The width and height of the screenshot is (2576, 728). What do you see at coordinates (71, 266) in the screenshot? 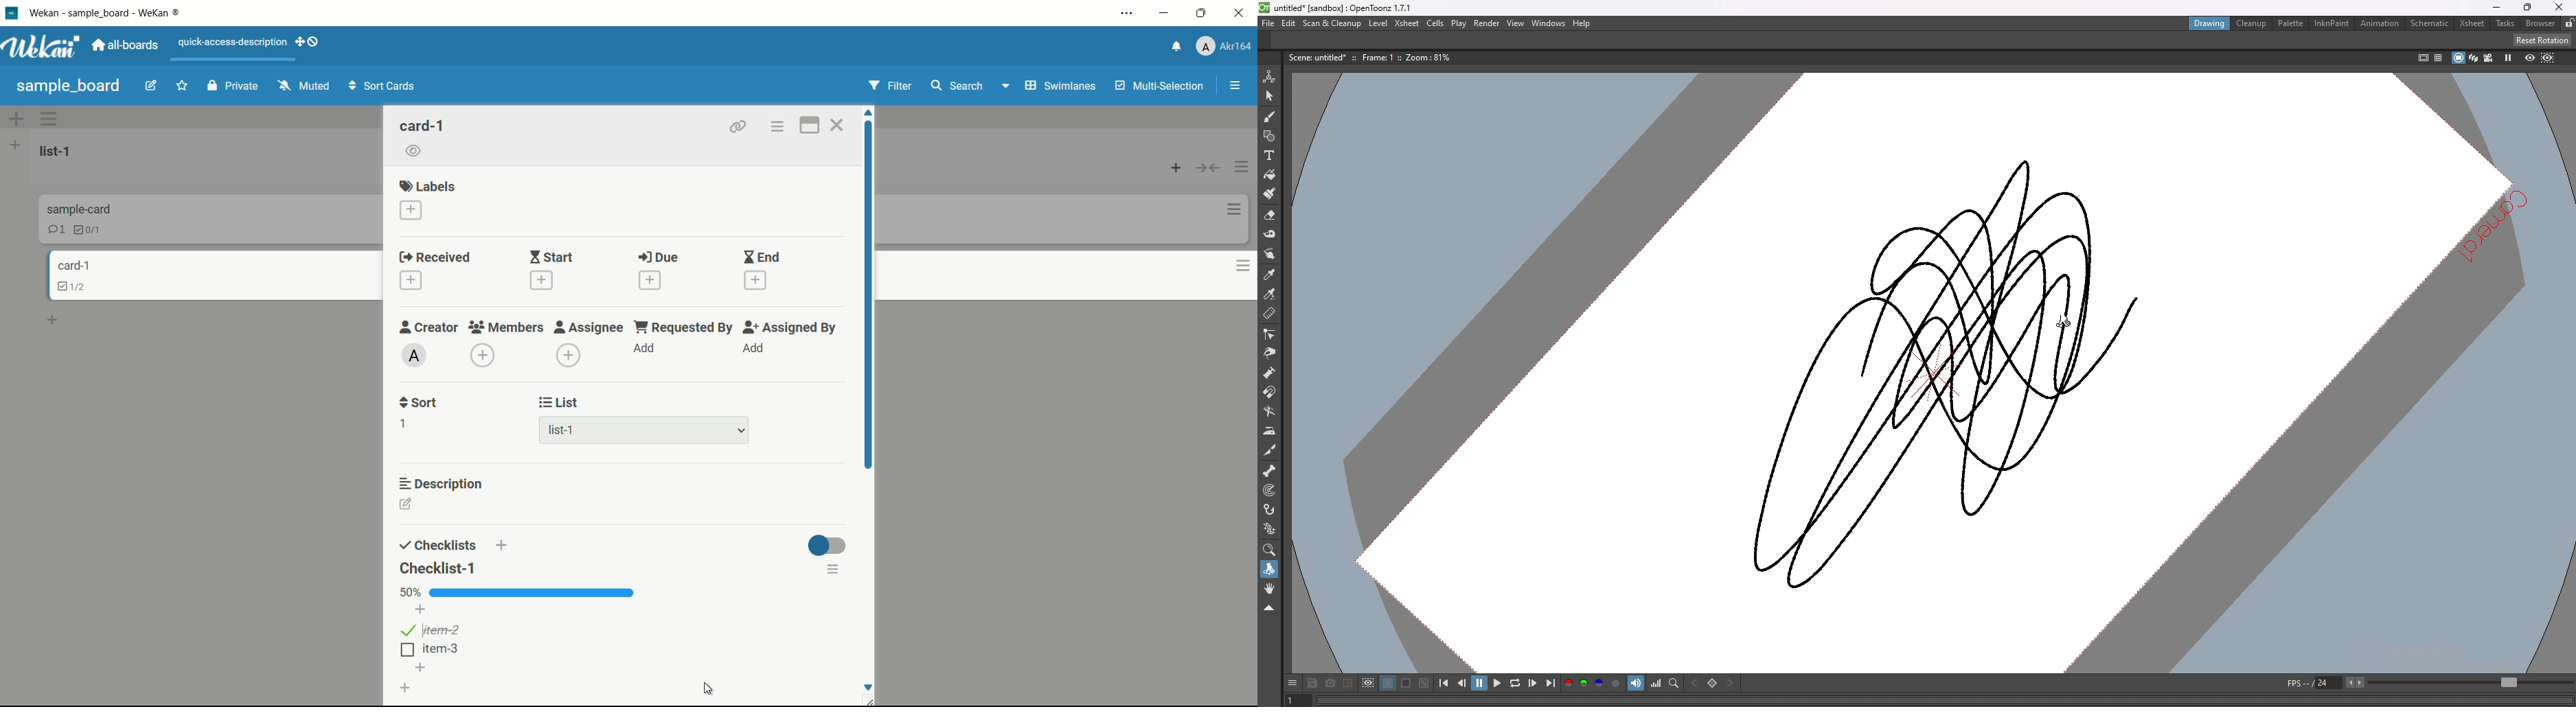
I see `card name` at bounding box center [71, 266].